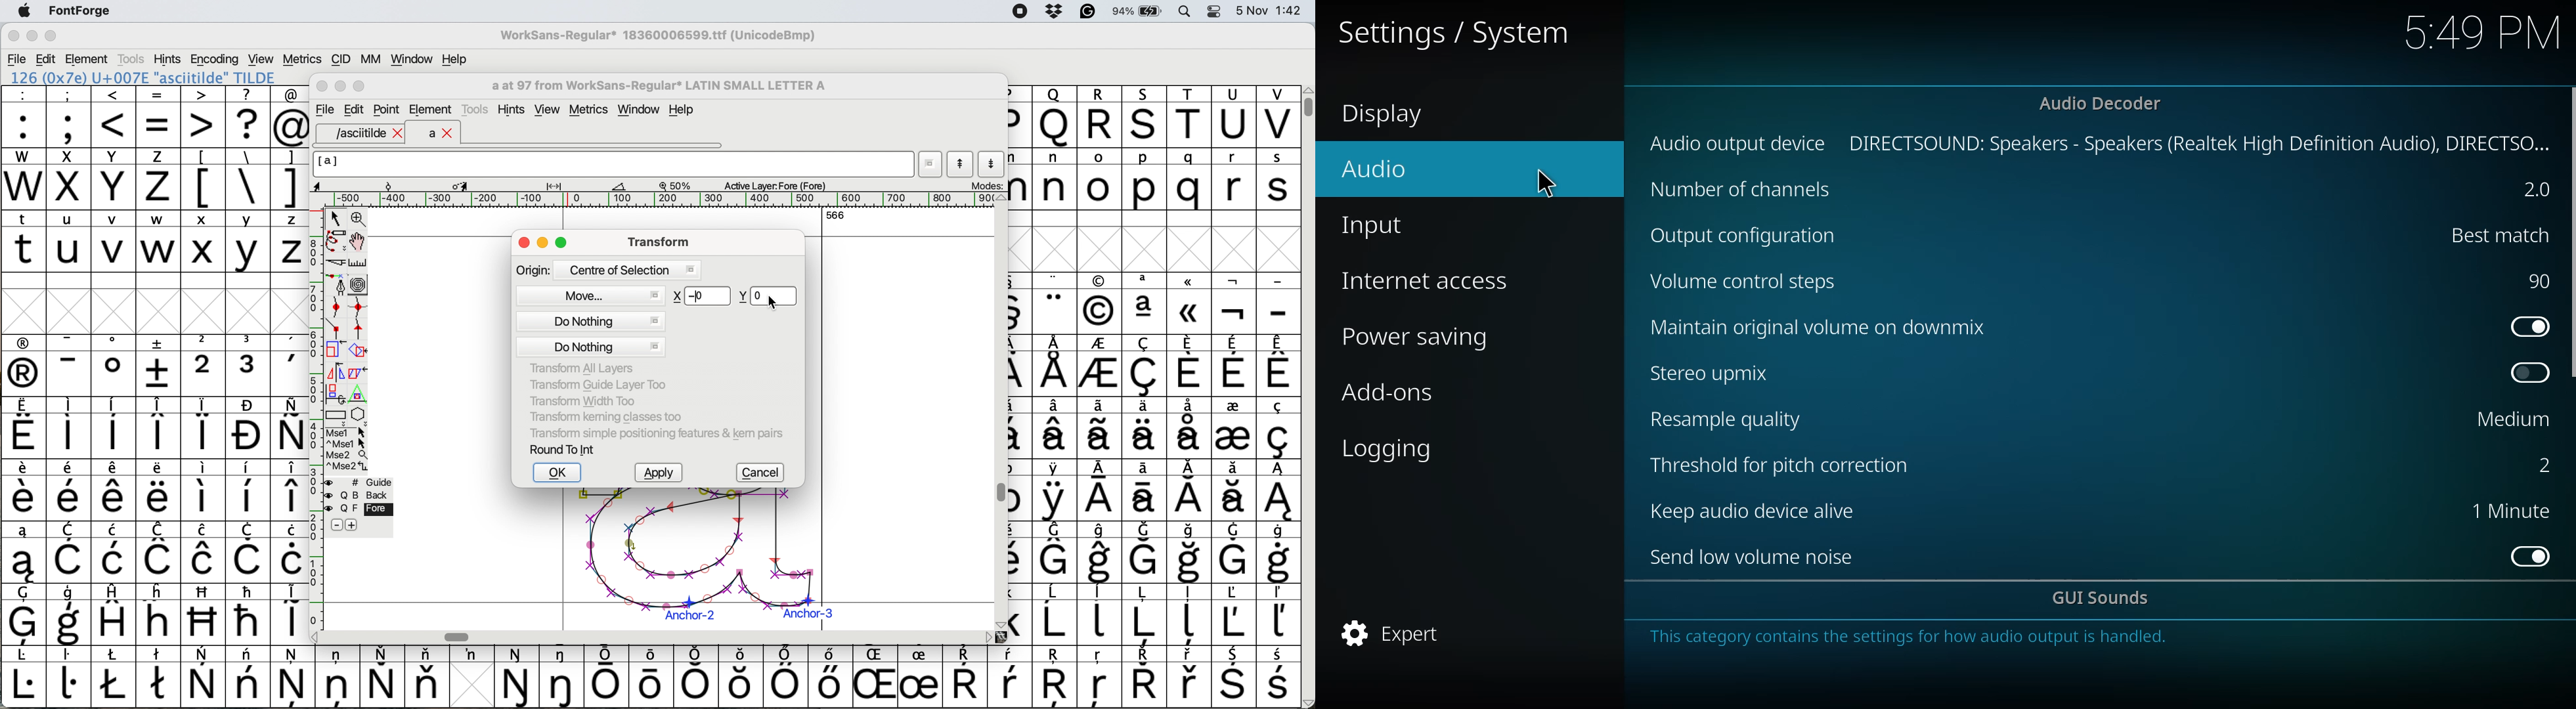  I want to click on move, so click(592, 294).